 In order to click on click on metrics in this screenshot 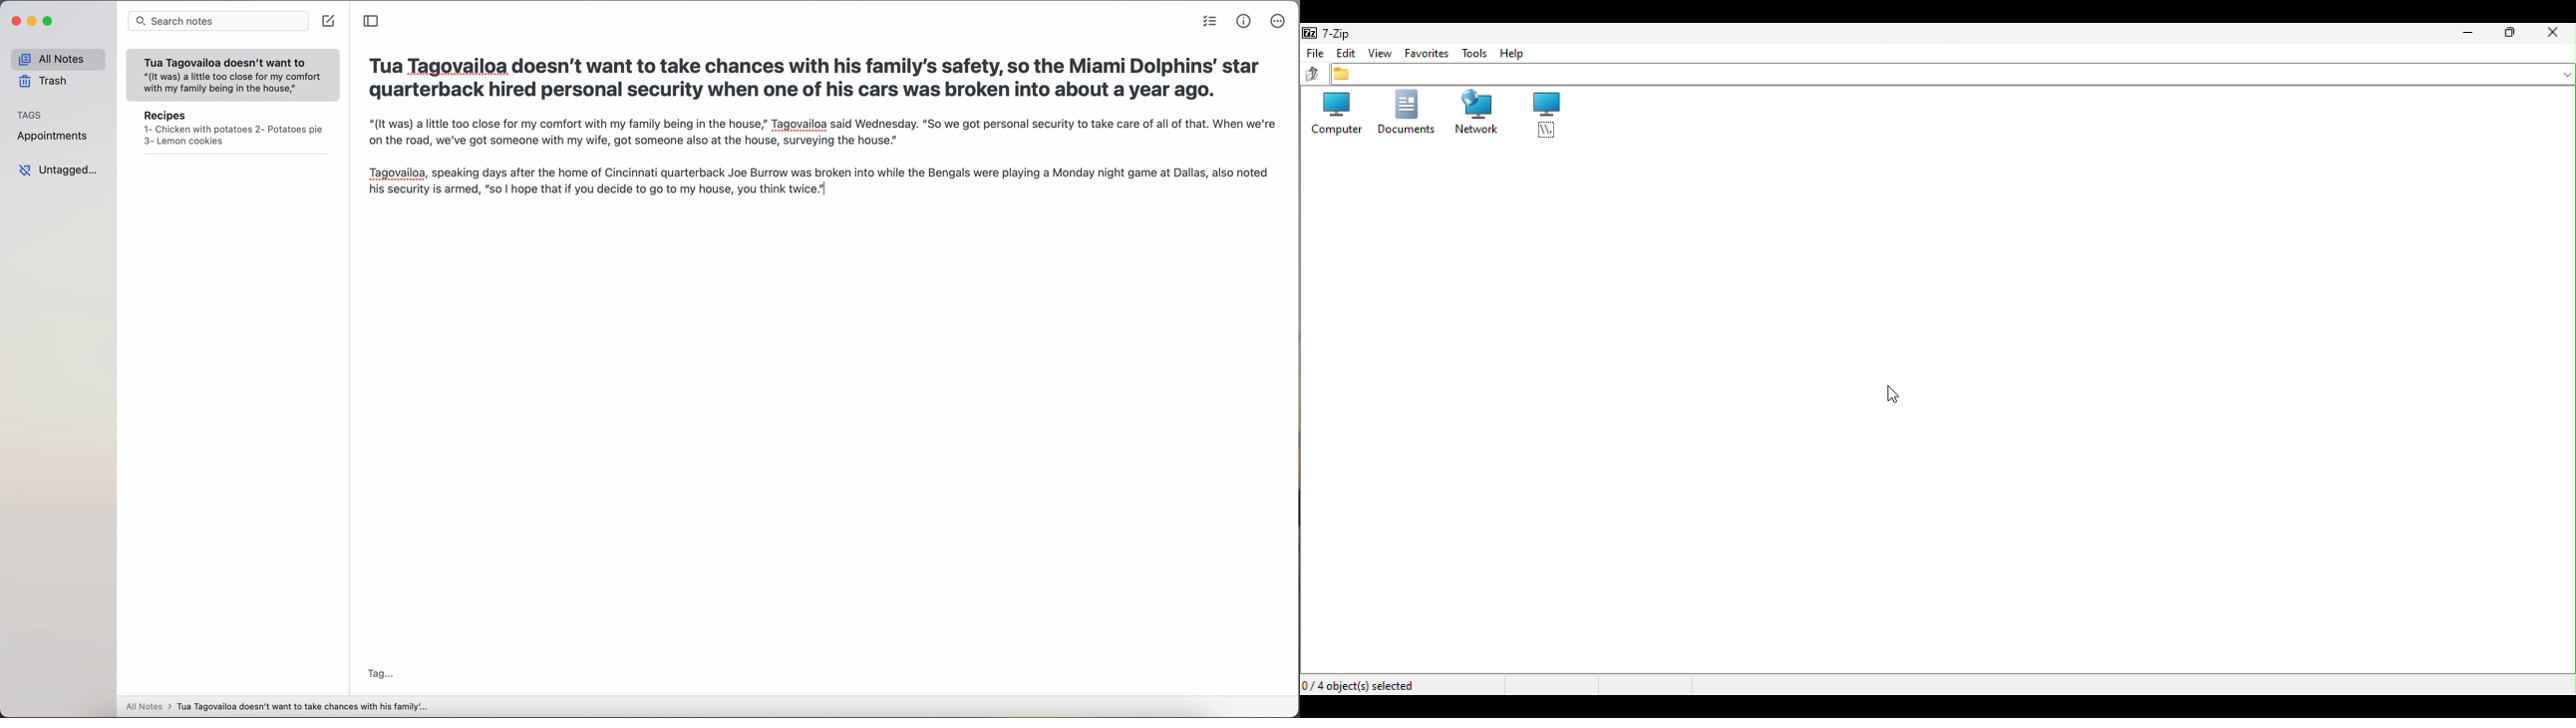, I will do `click(1240, 22)`.